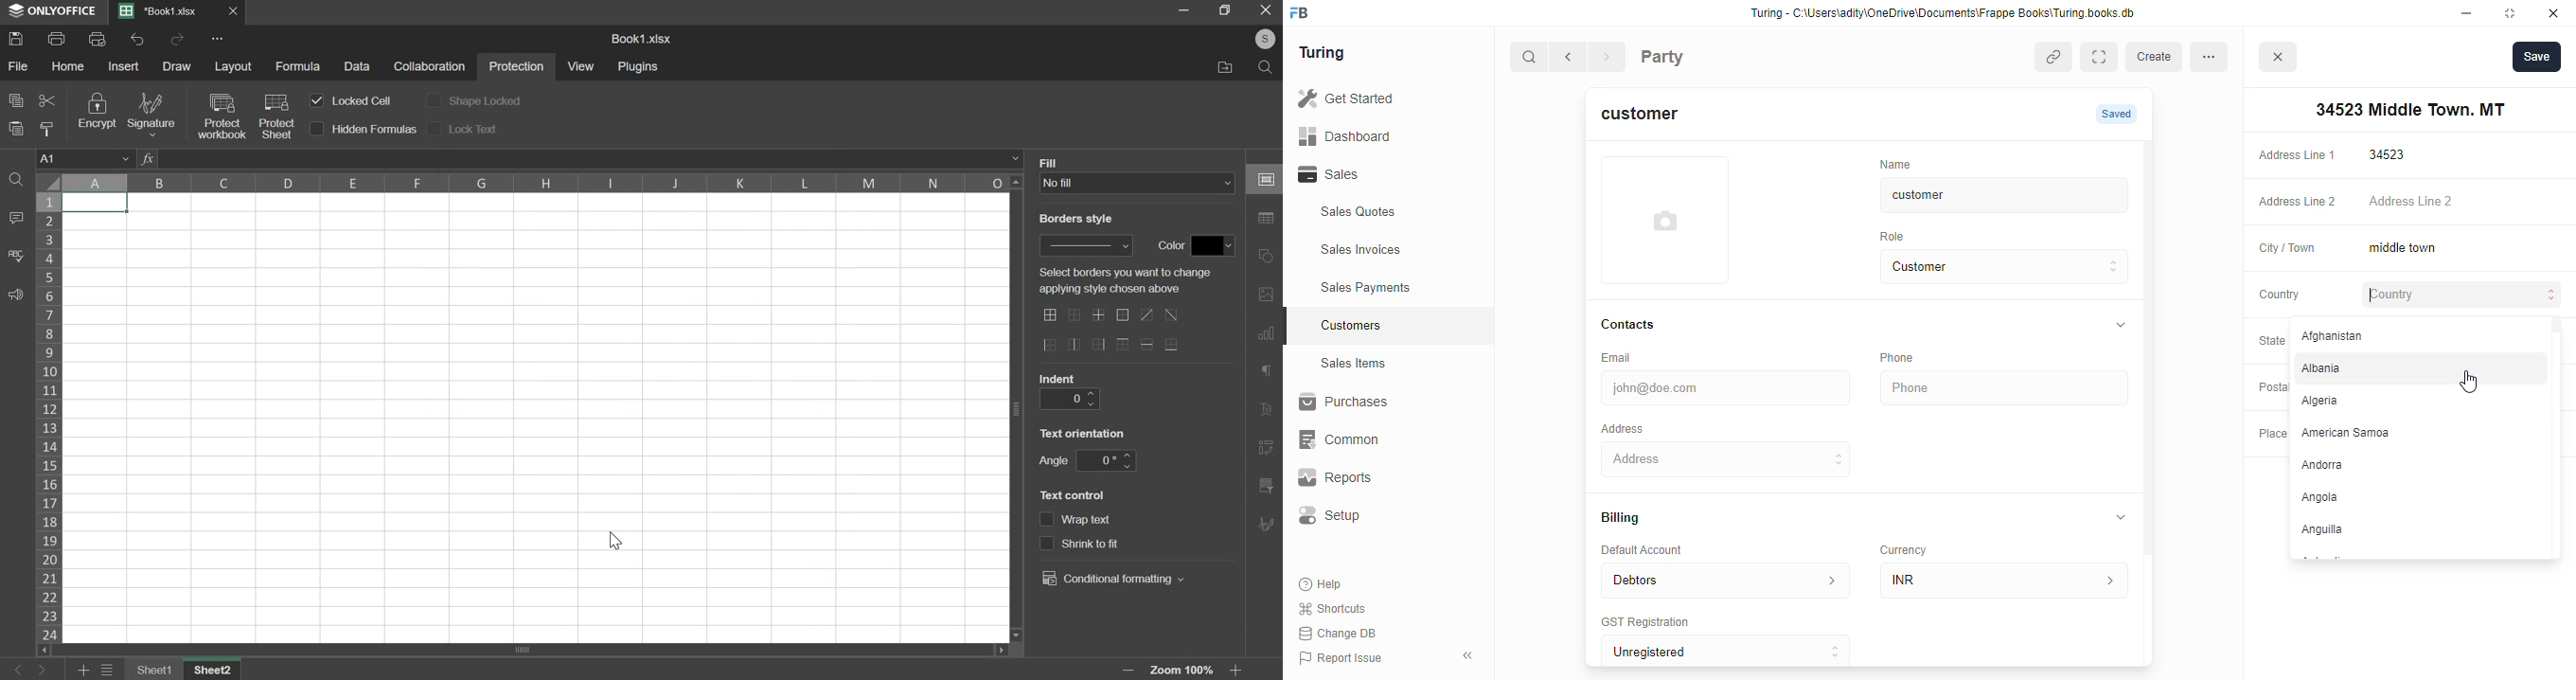 Image resolution: width=2576 pixels, height=700 pixels. I want to click on more options, so click(2214, 56).